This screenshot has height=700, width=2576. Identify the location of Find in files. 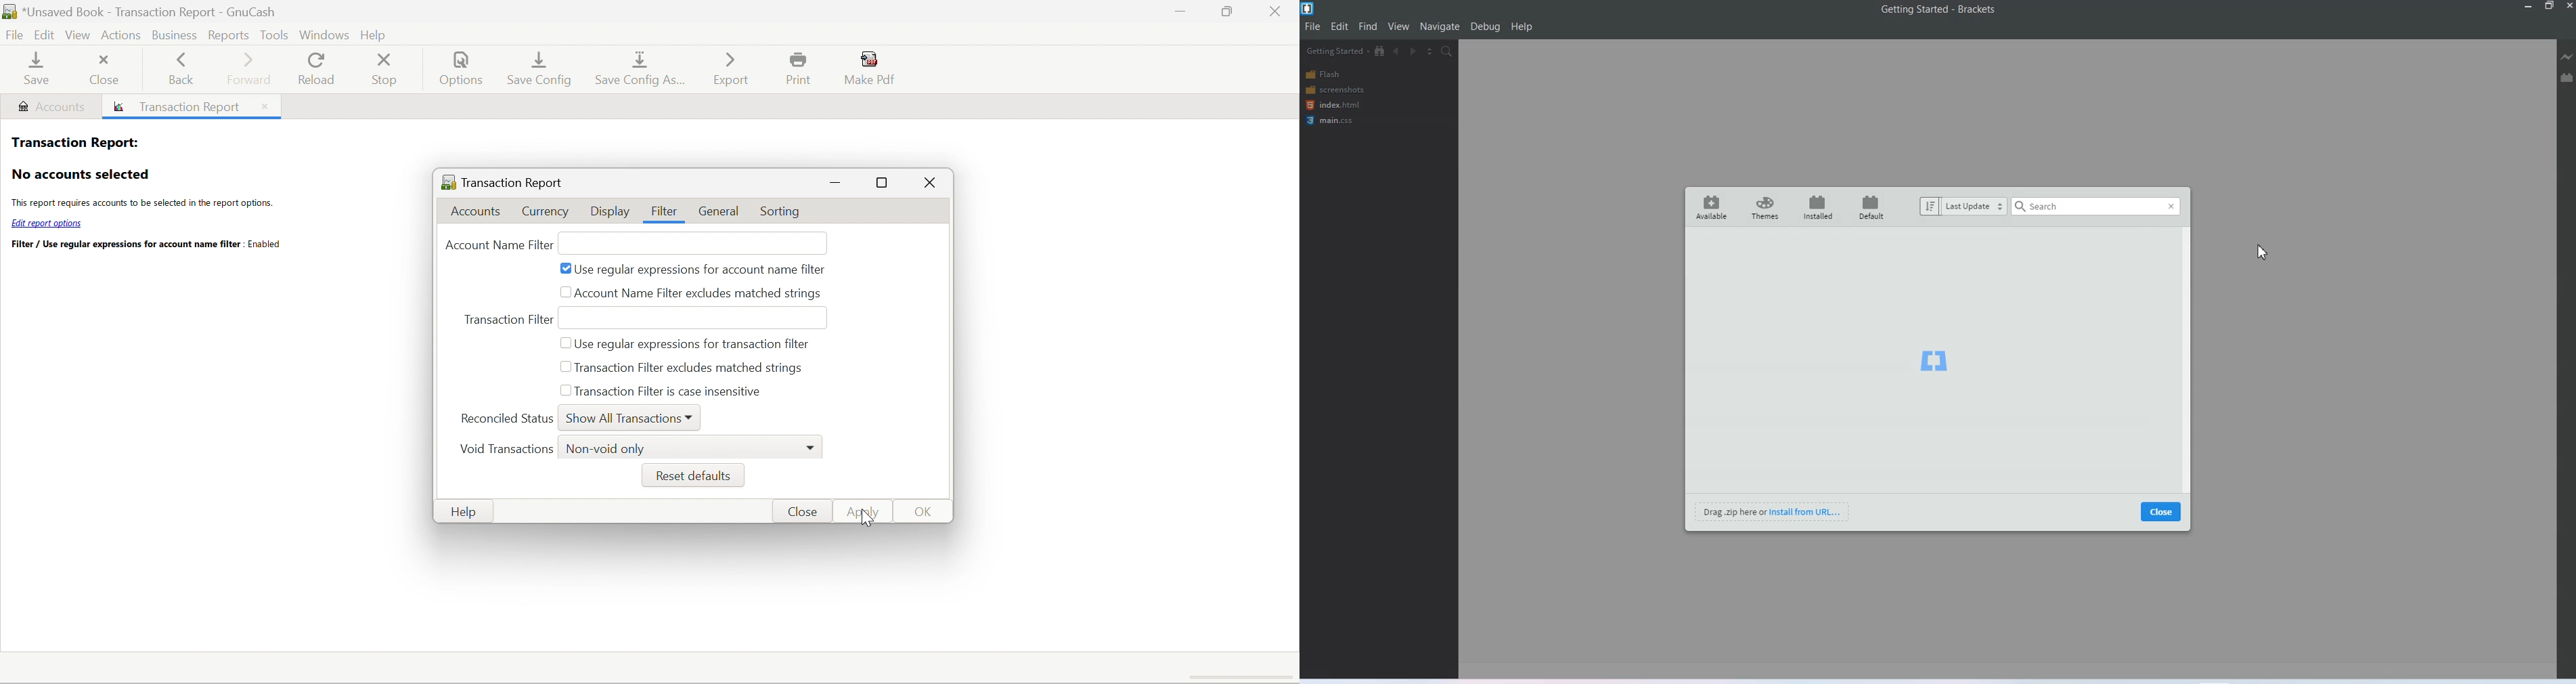
(1447, 52).